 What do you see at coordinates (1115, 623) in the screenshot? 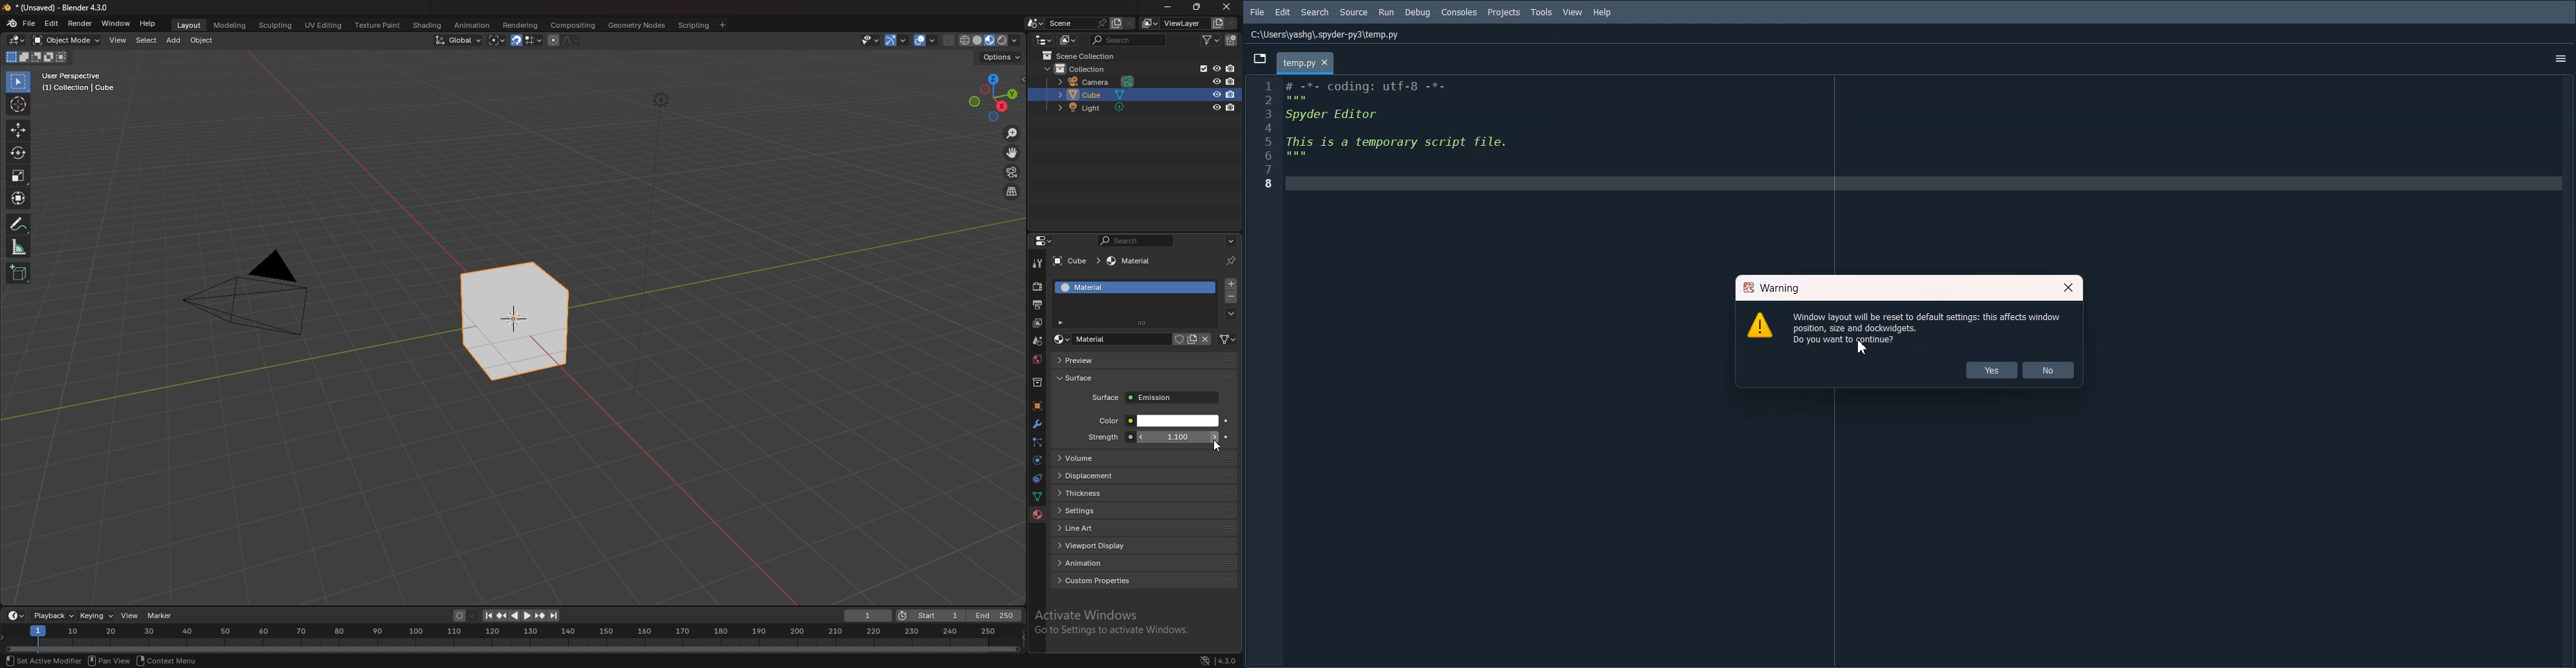
I see `Activate Windows Go to Settings to activate Windows.` at bounding box center [1115, 623].